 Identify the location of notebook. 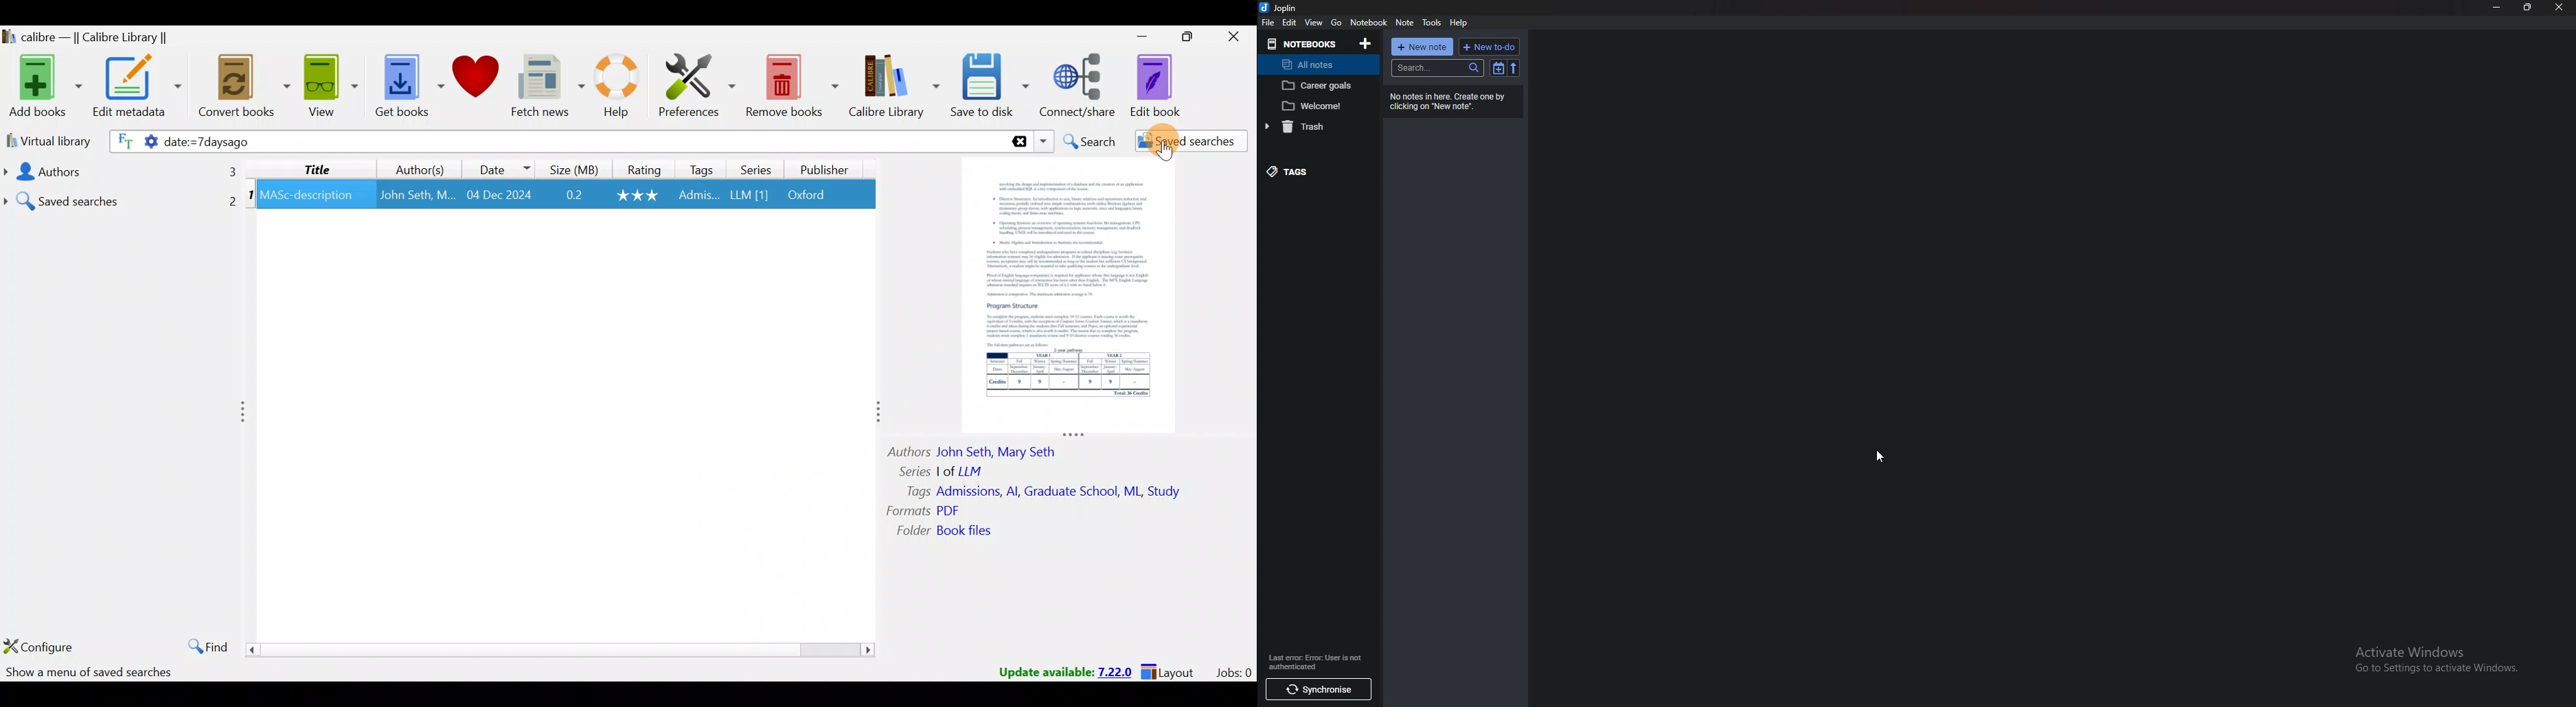
(1369, 23).